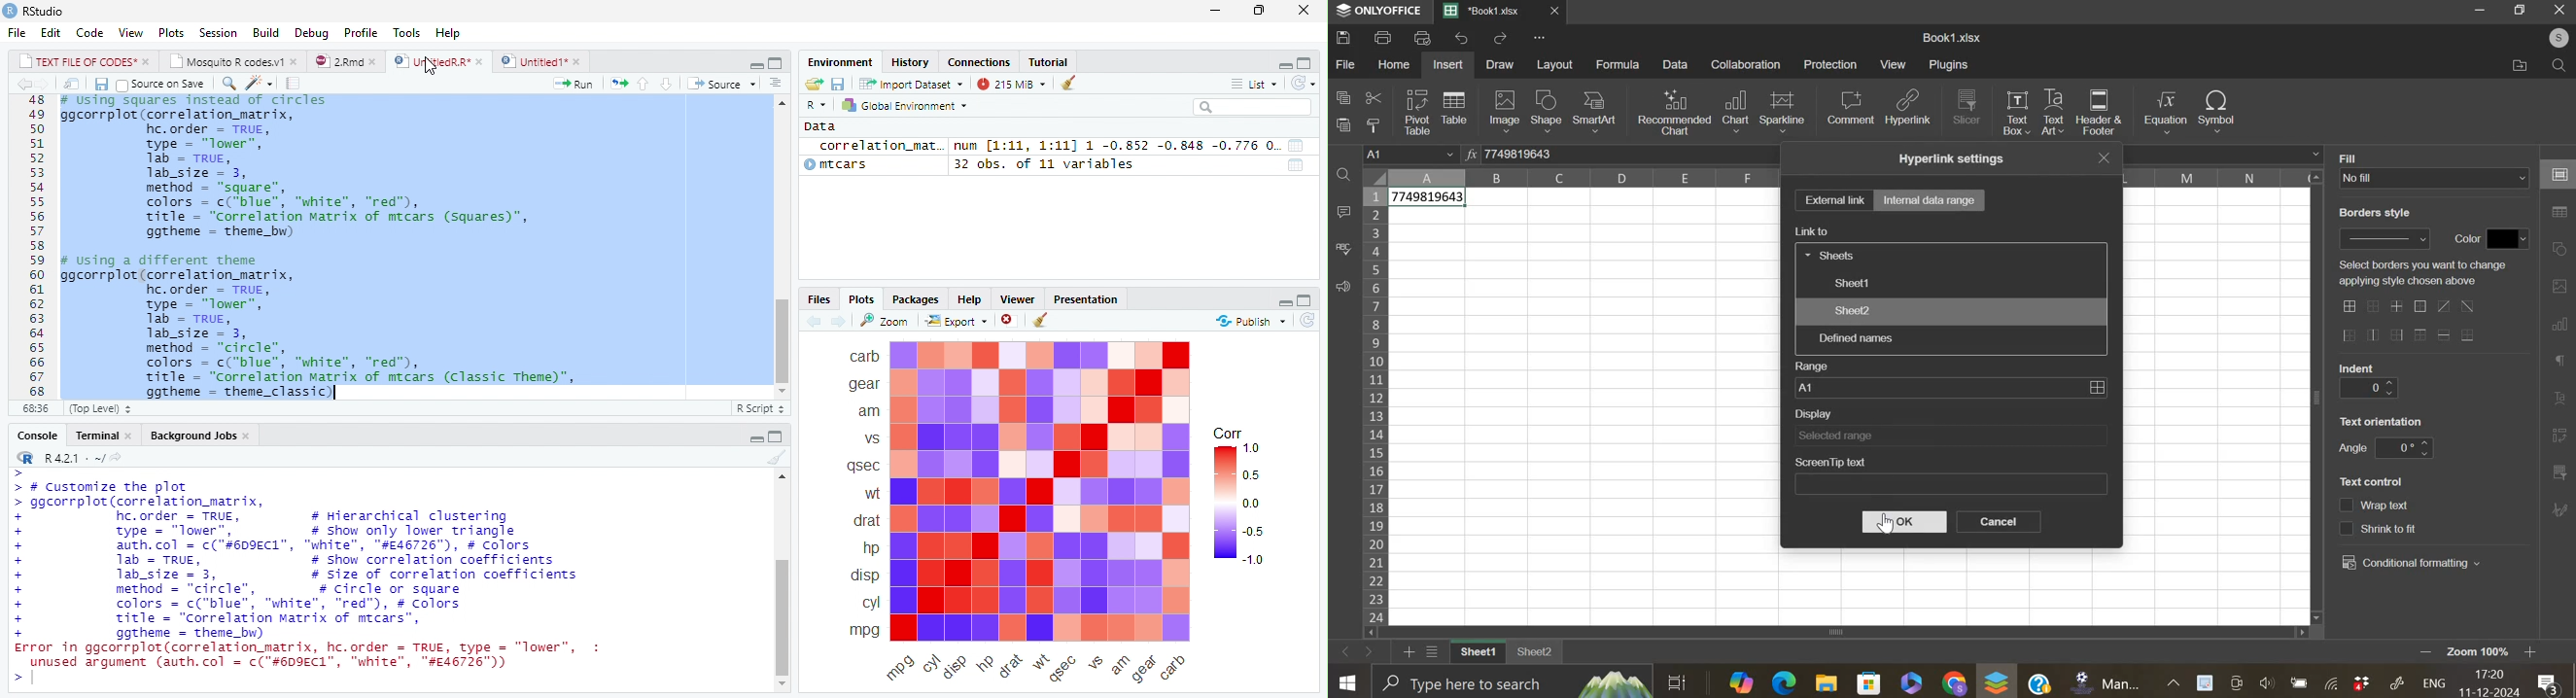  I want to click on files, so click(2520, 65).